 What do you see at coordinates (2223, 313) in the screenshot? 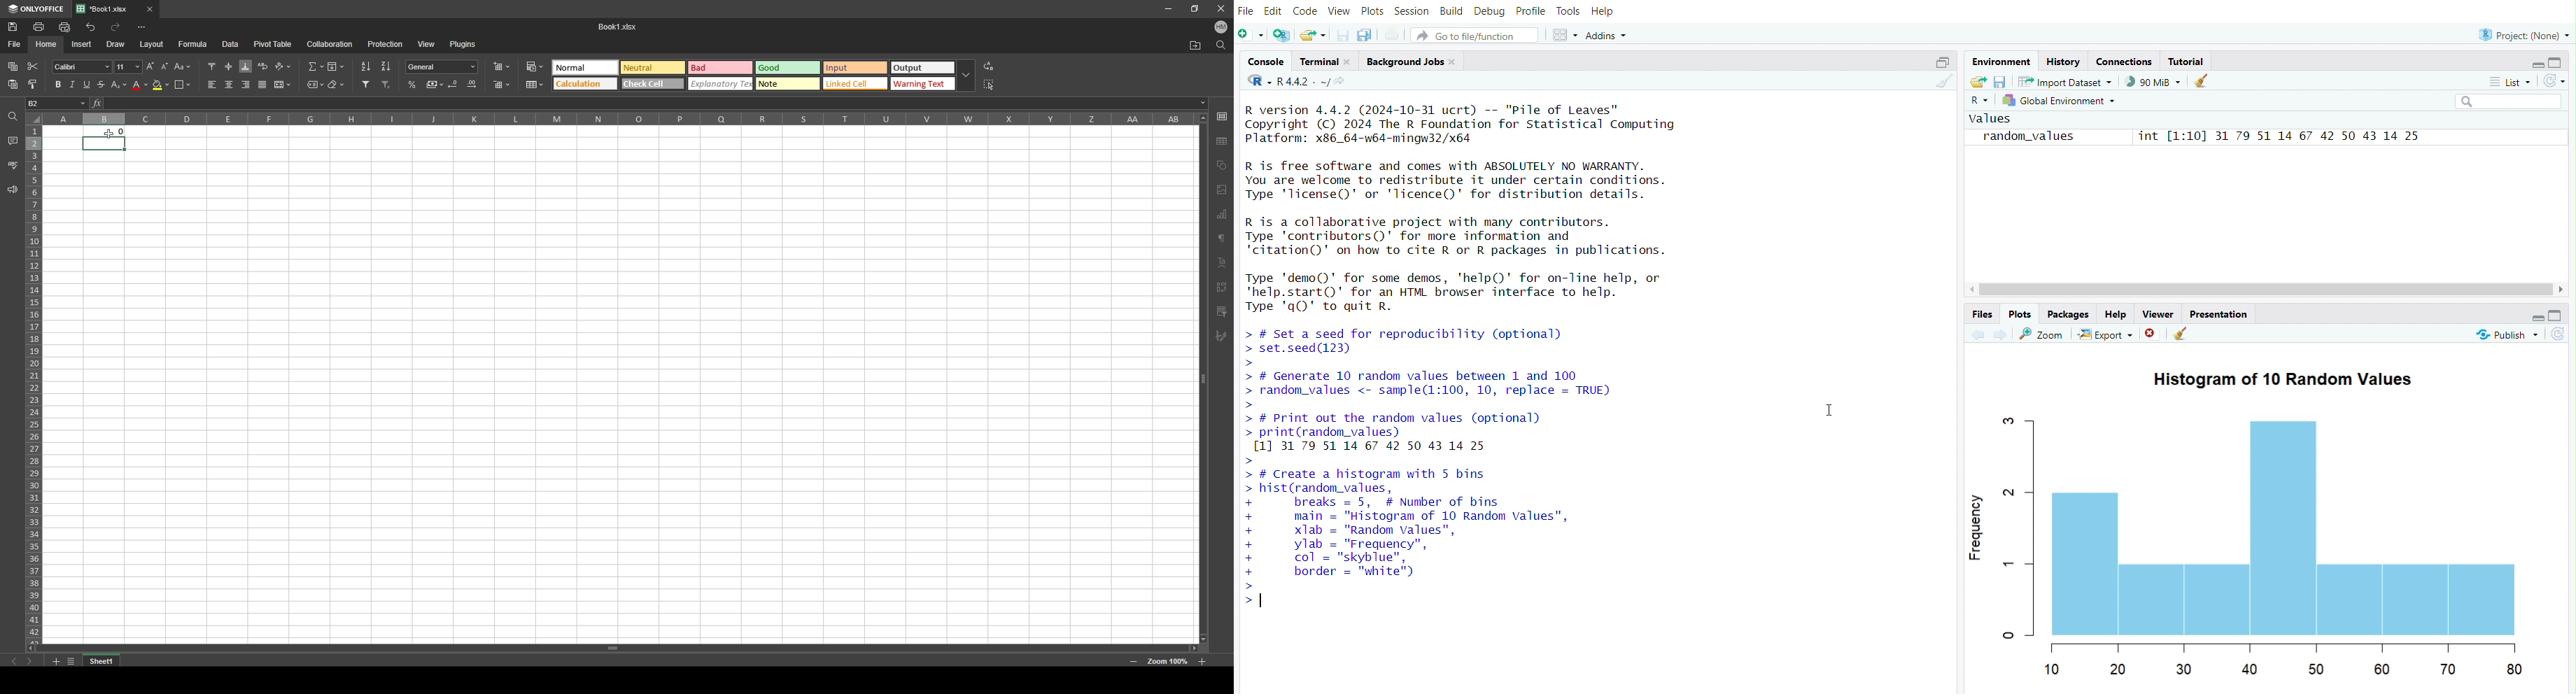
I see `presentation` at bounding box center [2223, 313].